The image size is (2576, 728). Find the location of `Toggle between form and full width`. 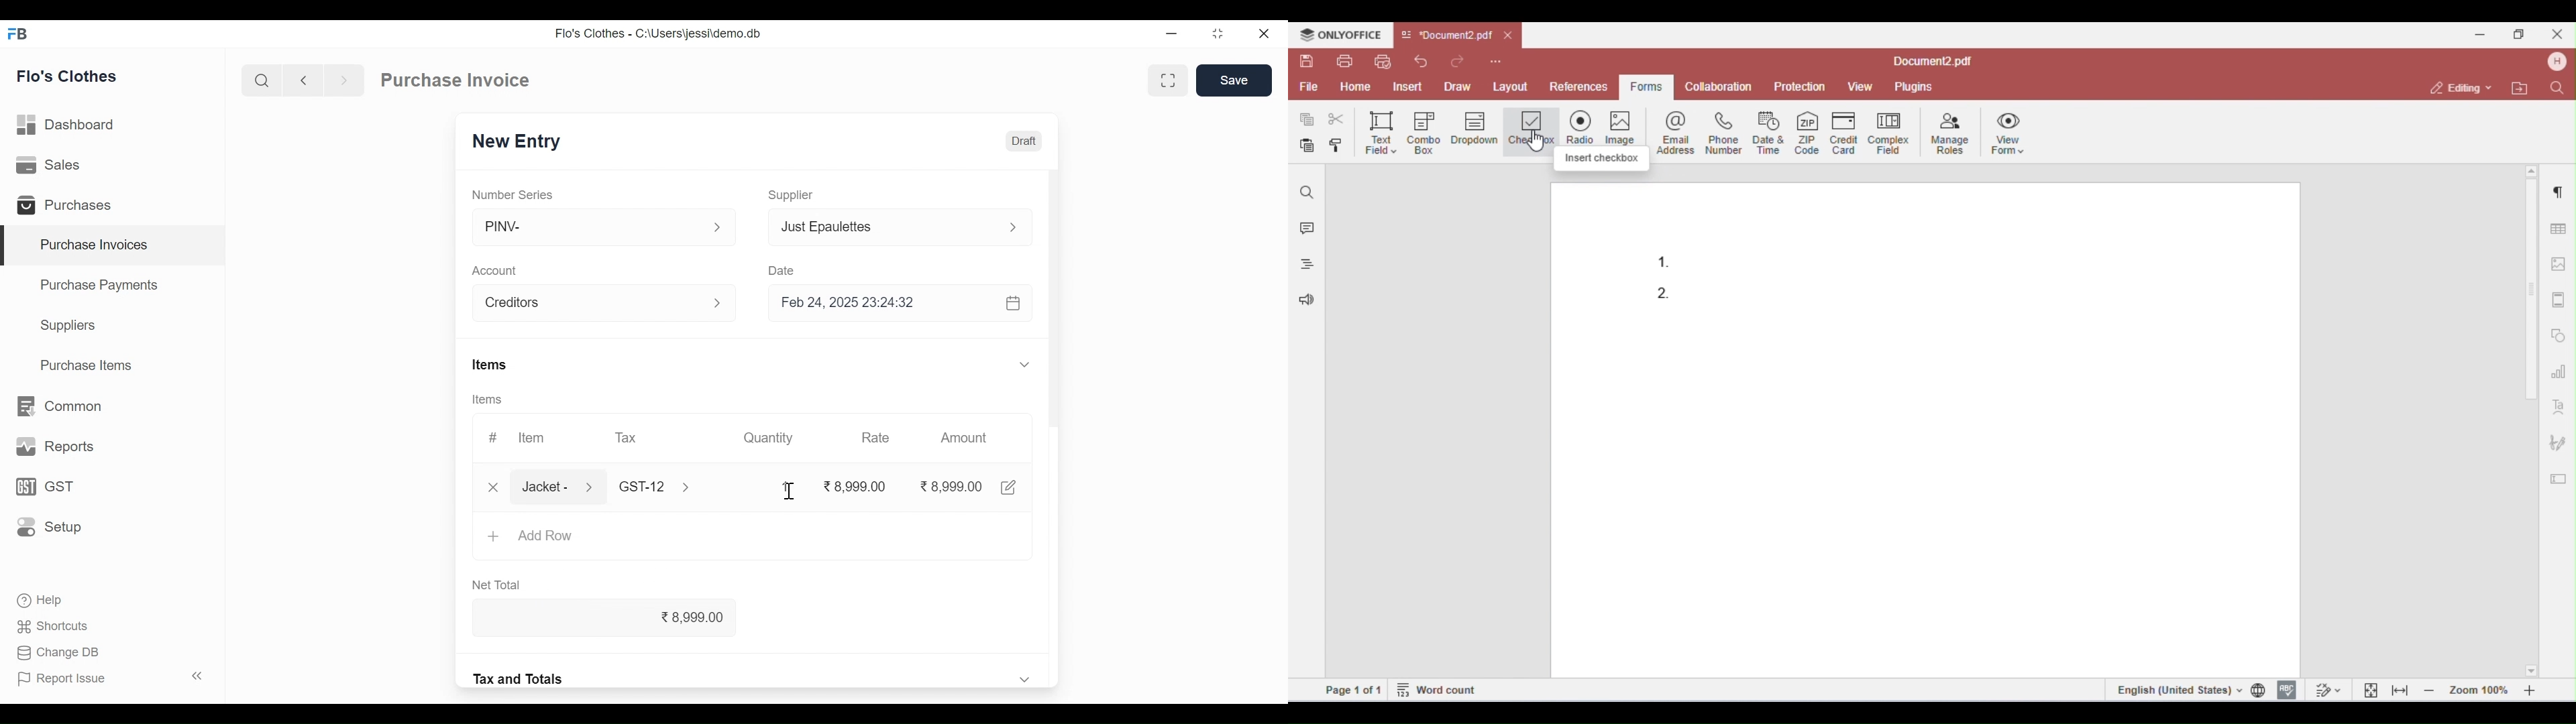

Toggle between form and full width is located at coordinates (1165, 82).